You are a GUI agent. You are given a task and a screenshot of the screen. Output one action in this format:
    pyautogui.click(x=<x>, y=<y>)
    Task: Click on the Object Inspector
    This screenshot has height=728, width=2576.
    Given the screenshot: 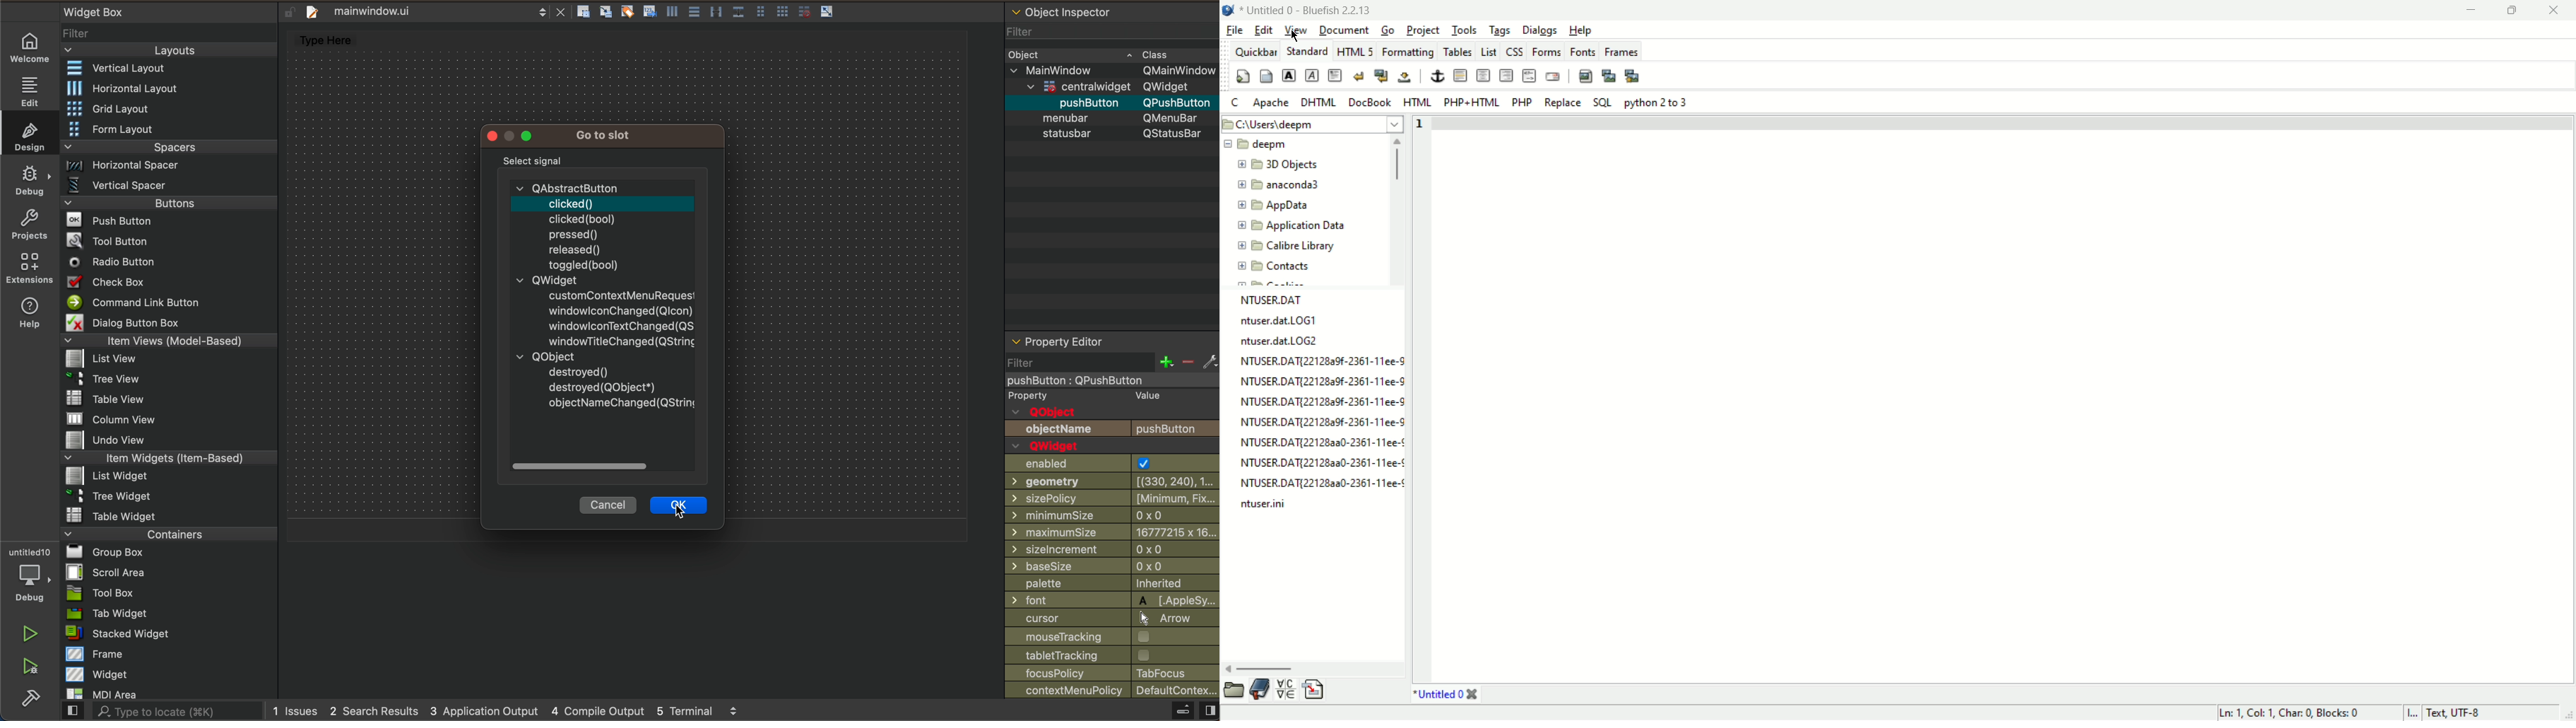 What is the action you would take?
    pyautogui.click(x=1065, y=10)
    